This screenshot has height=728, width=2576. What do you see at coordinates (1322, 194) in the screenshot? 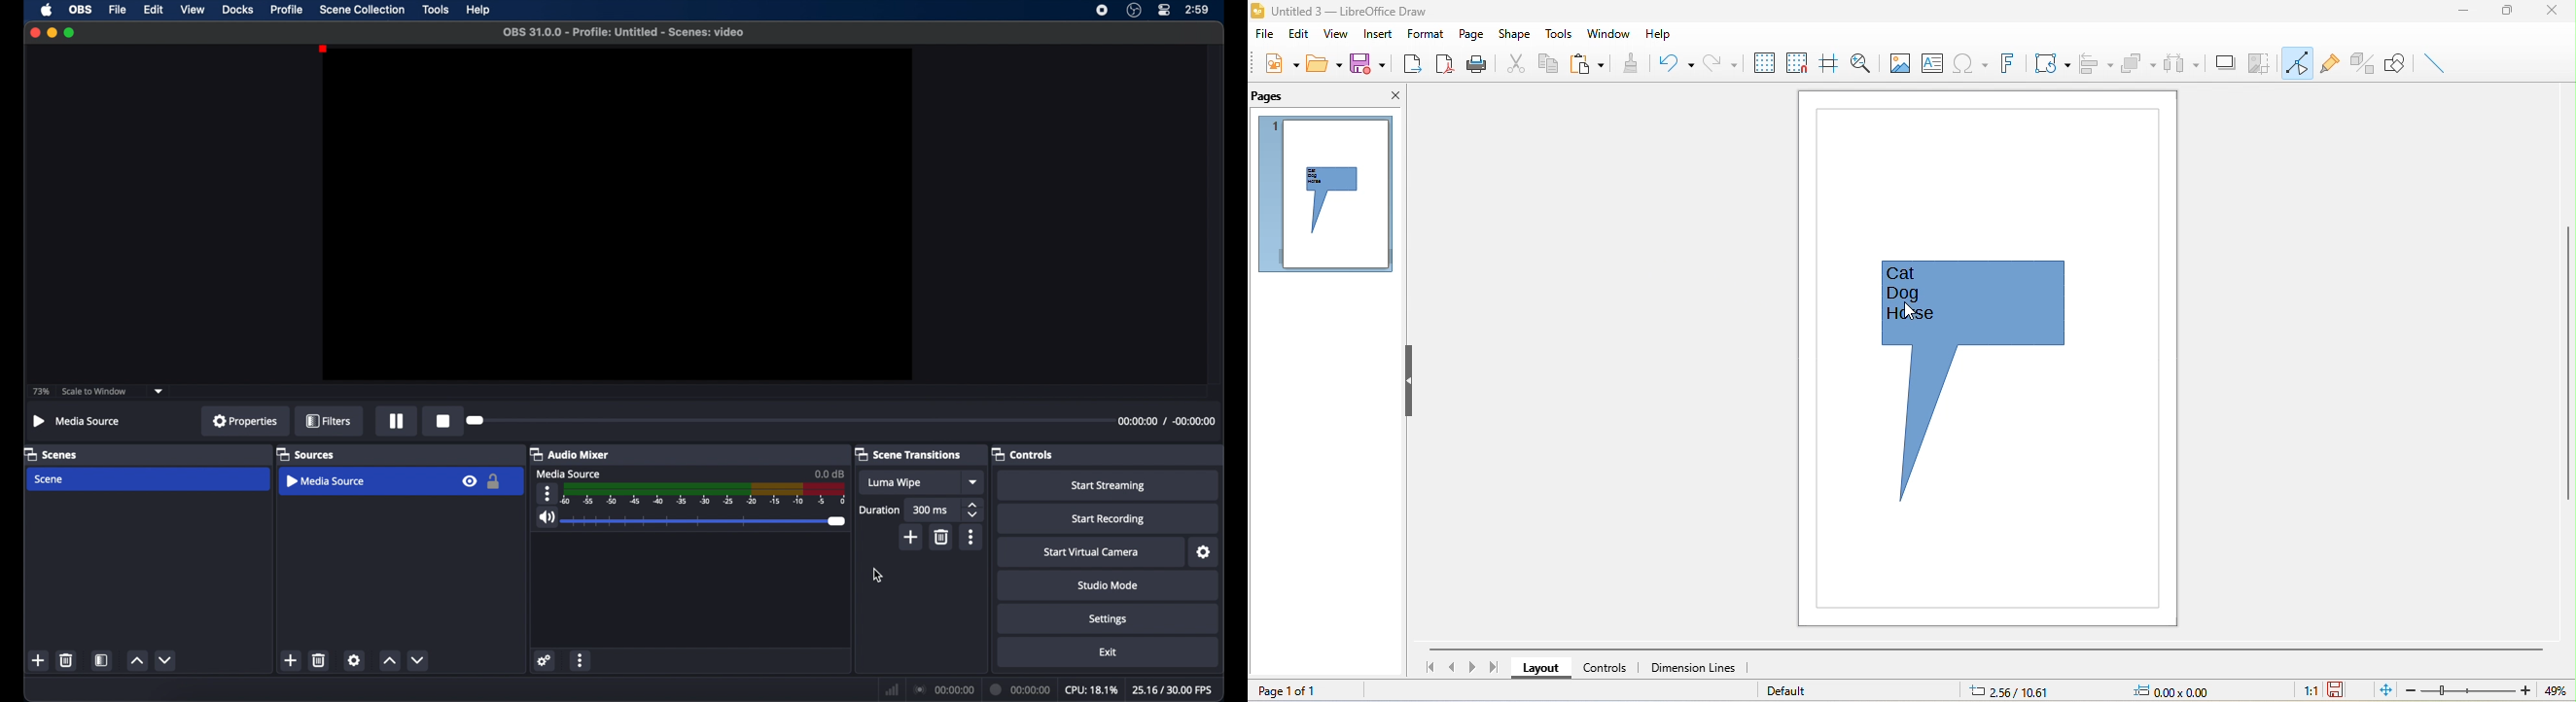
I see `page 1` at bounding box center [1322, 194].